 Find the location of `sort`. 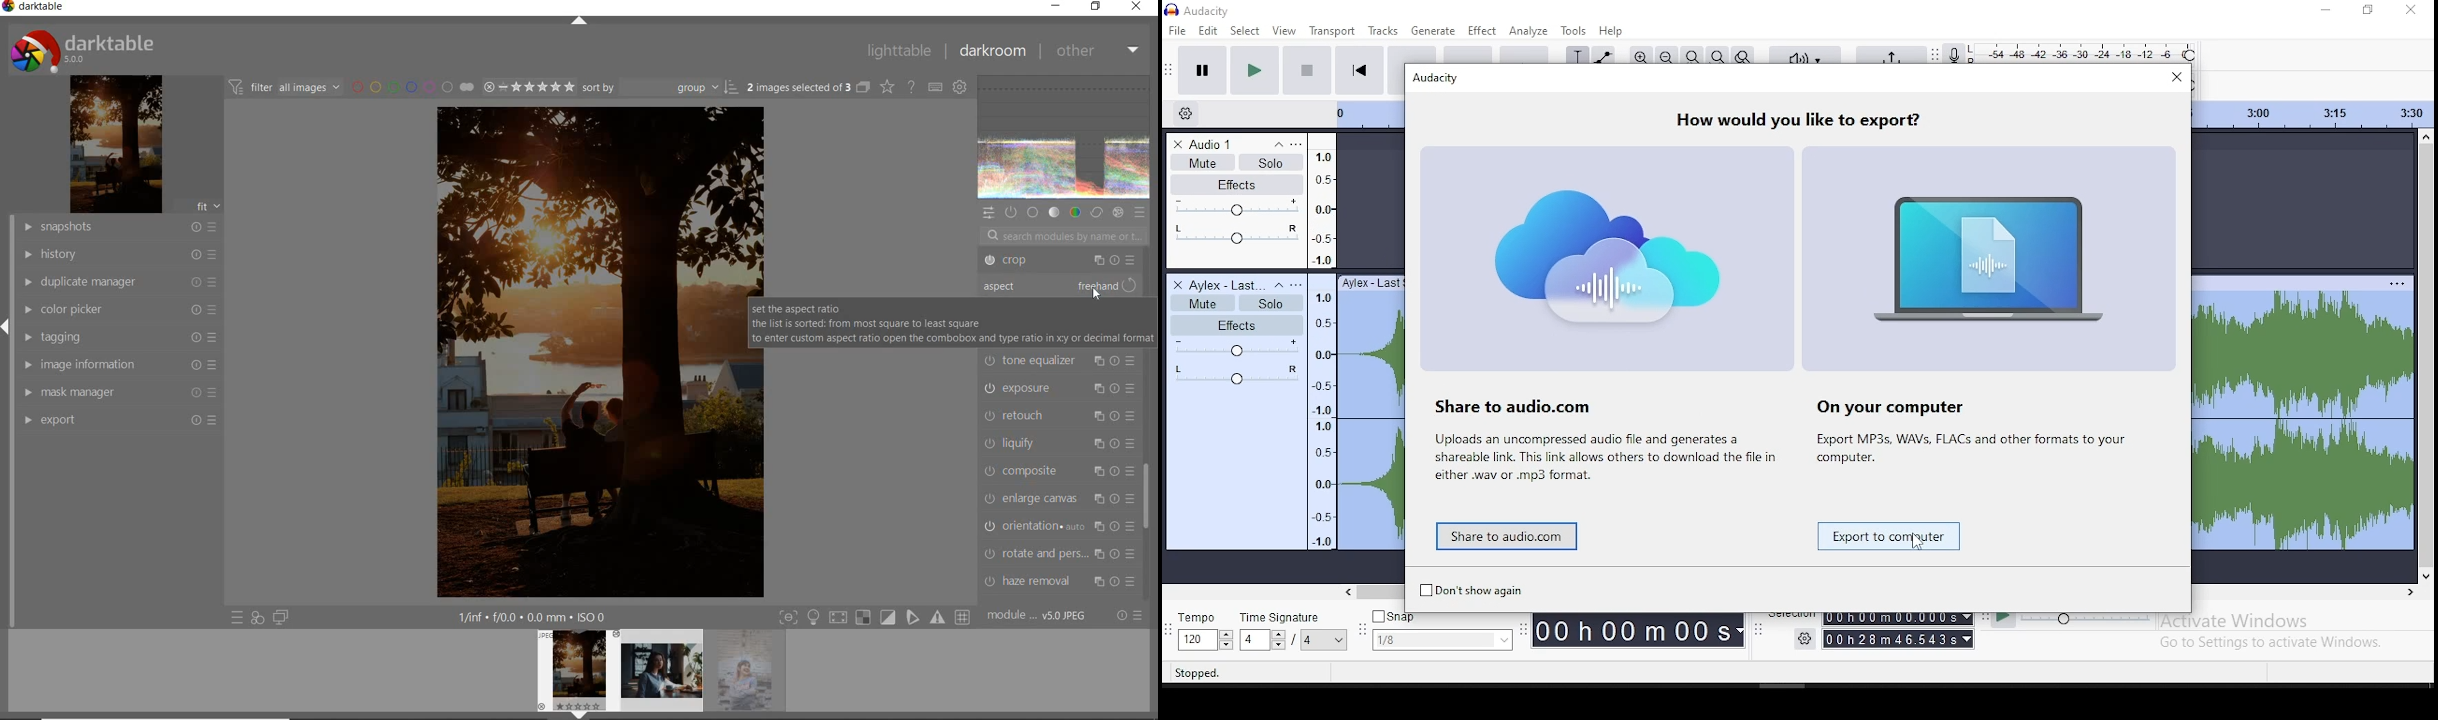

sort is located at coordinates (661, 88).